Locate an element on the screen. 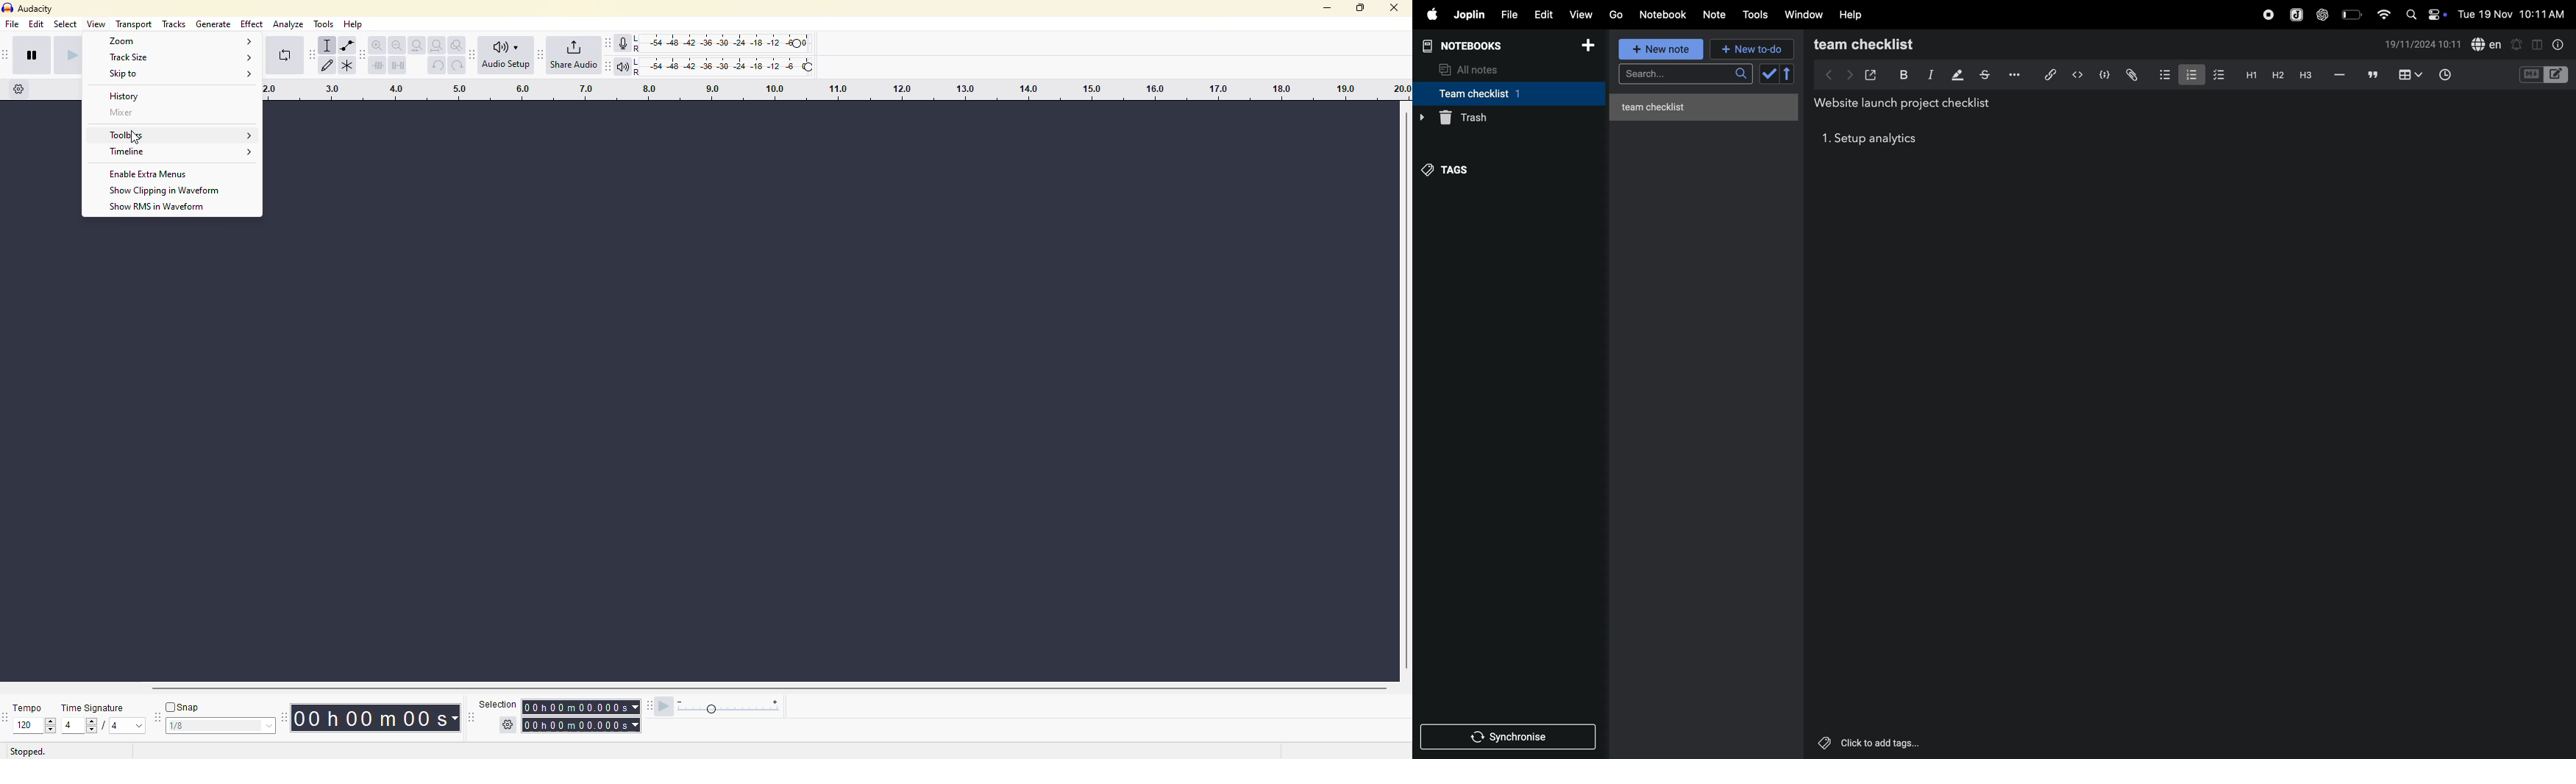 This screenshot has width=2576, height=784. setup analytics is located at coordinates (1880, 140).